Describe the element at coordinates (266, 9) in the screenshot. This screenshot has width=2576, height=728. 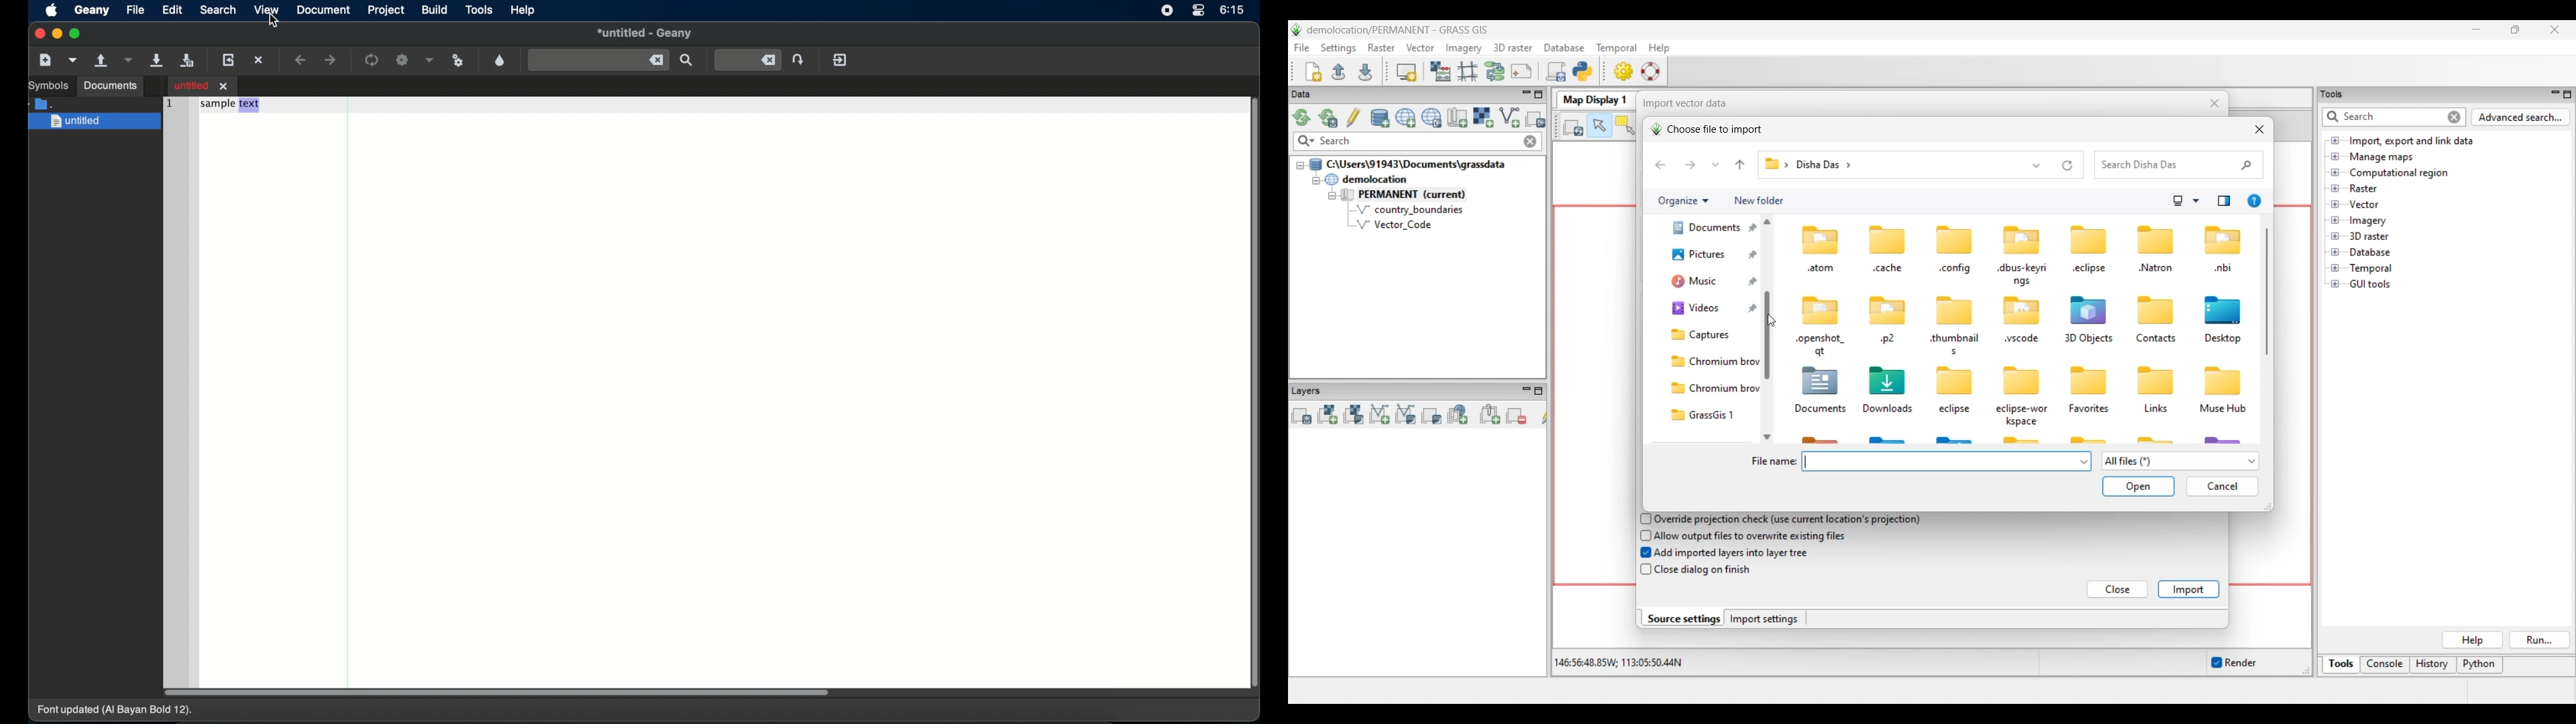
I see `view` at that location.